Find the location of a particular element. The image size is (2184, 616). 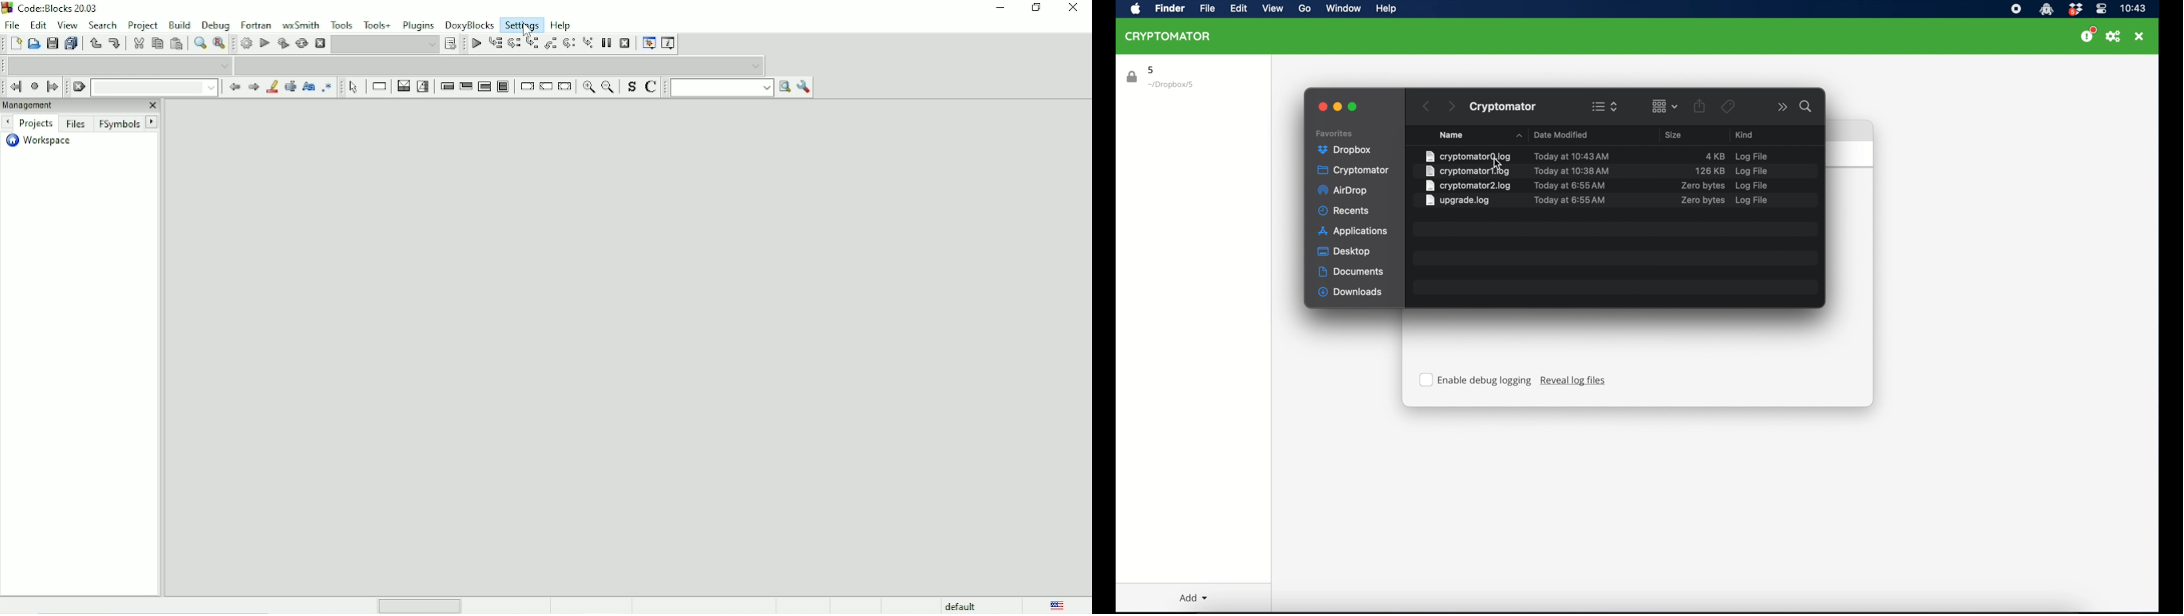

kind is located at coordinates (1744, 135).